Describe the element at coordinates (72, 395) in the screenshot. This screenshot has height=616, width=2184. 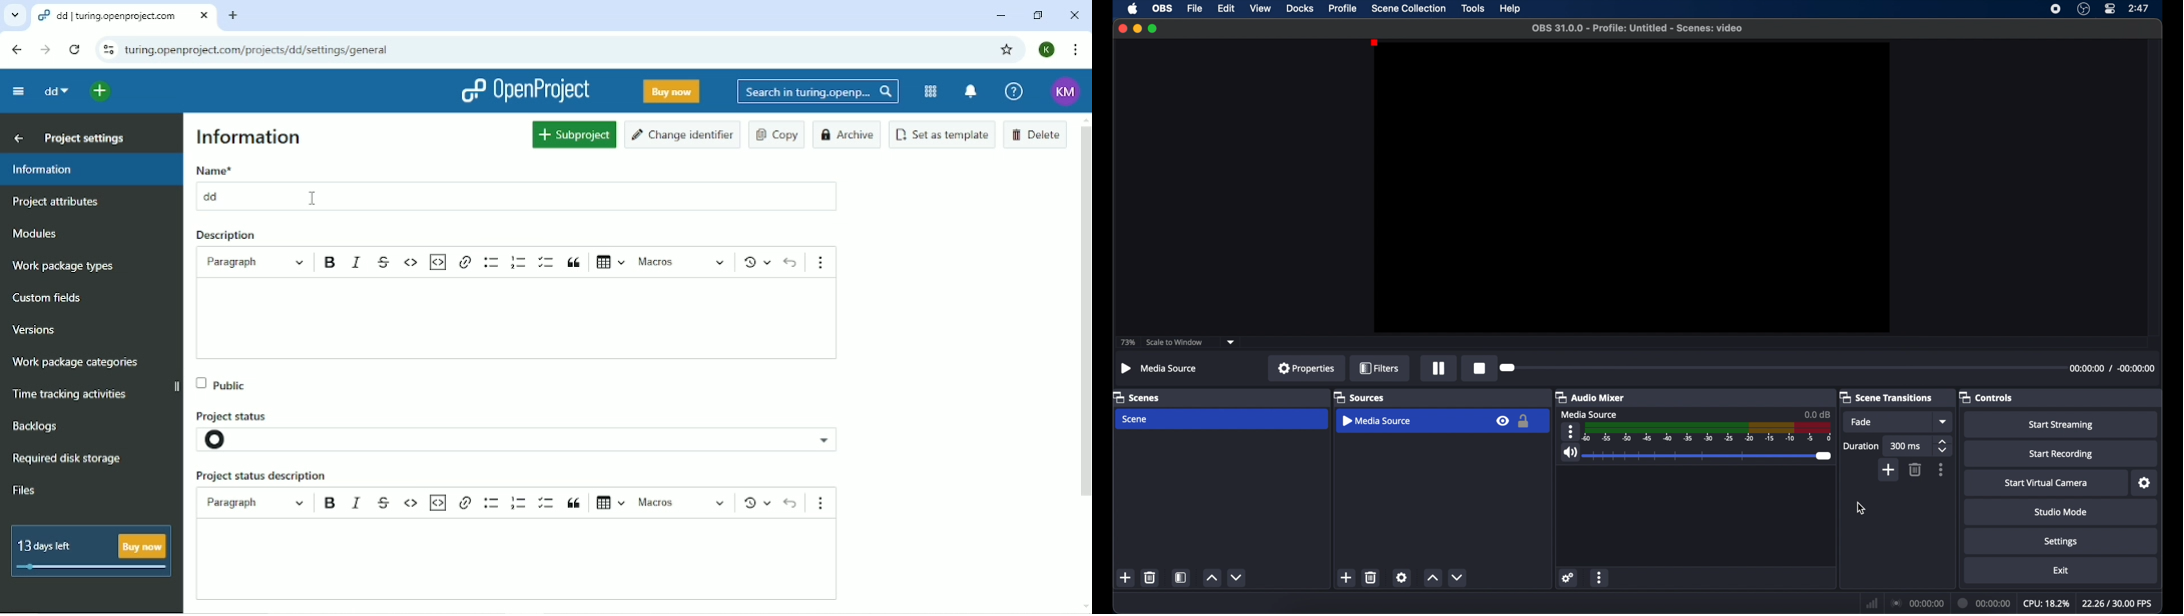
I see `Time racking activities` at that location.